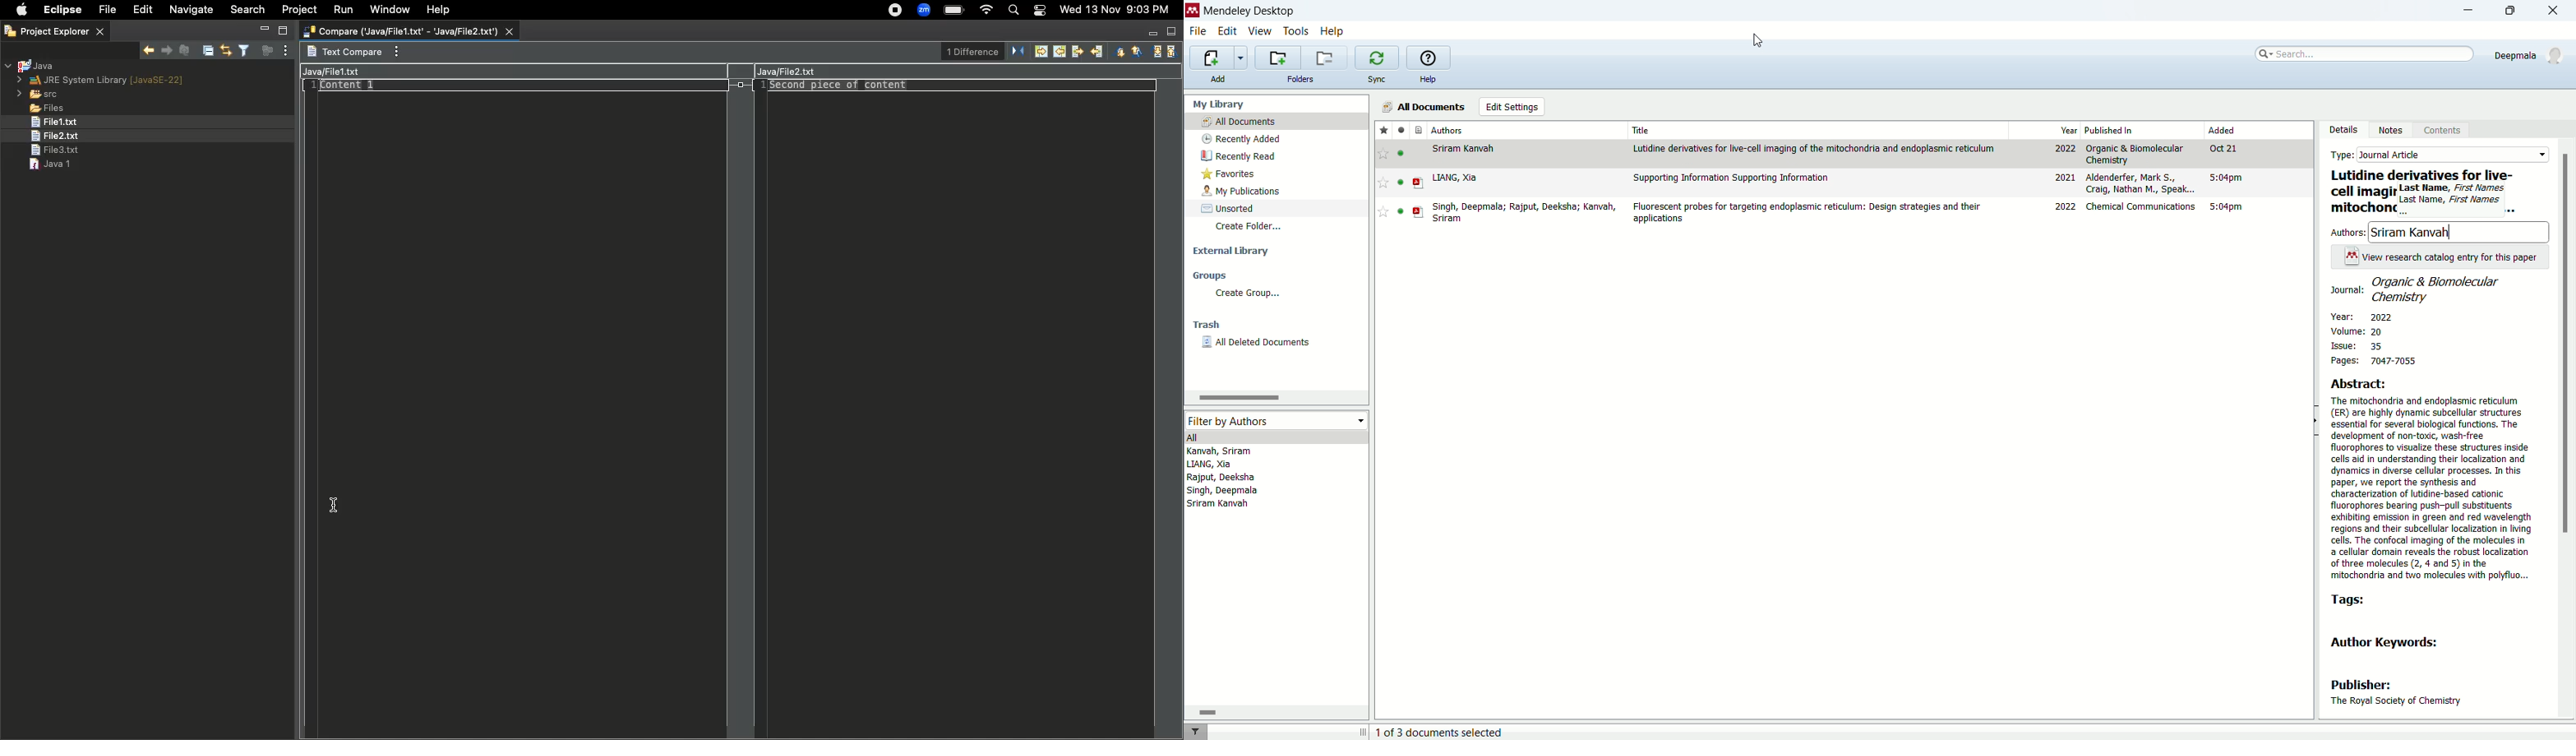 This screenshot has height=756, width=2576. What do you see at coordinates (2440, 131) in the screenshot?
I see `content` at bounding box center [2440, 131].